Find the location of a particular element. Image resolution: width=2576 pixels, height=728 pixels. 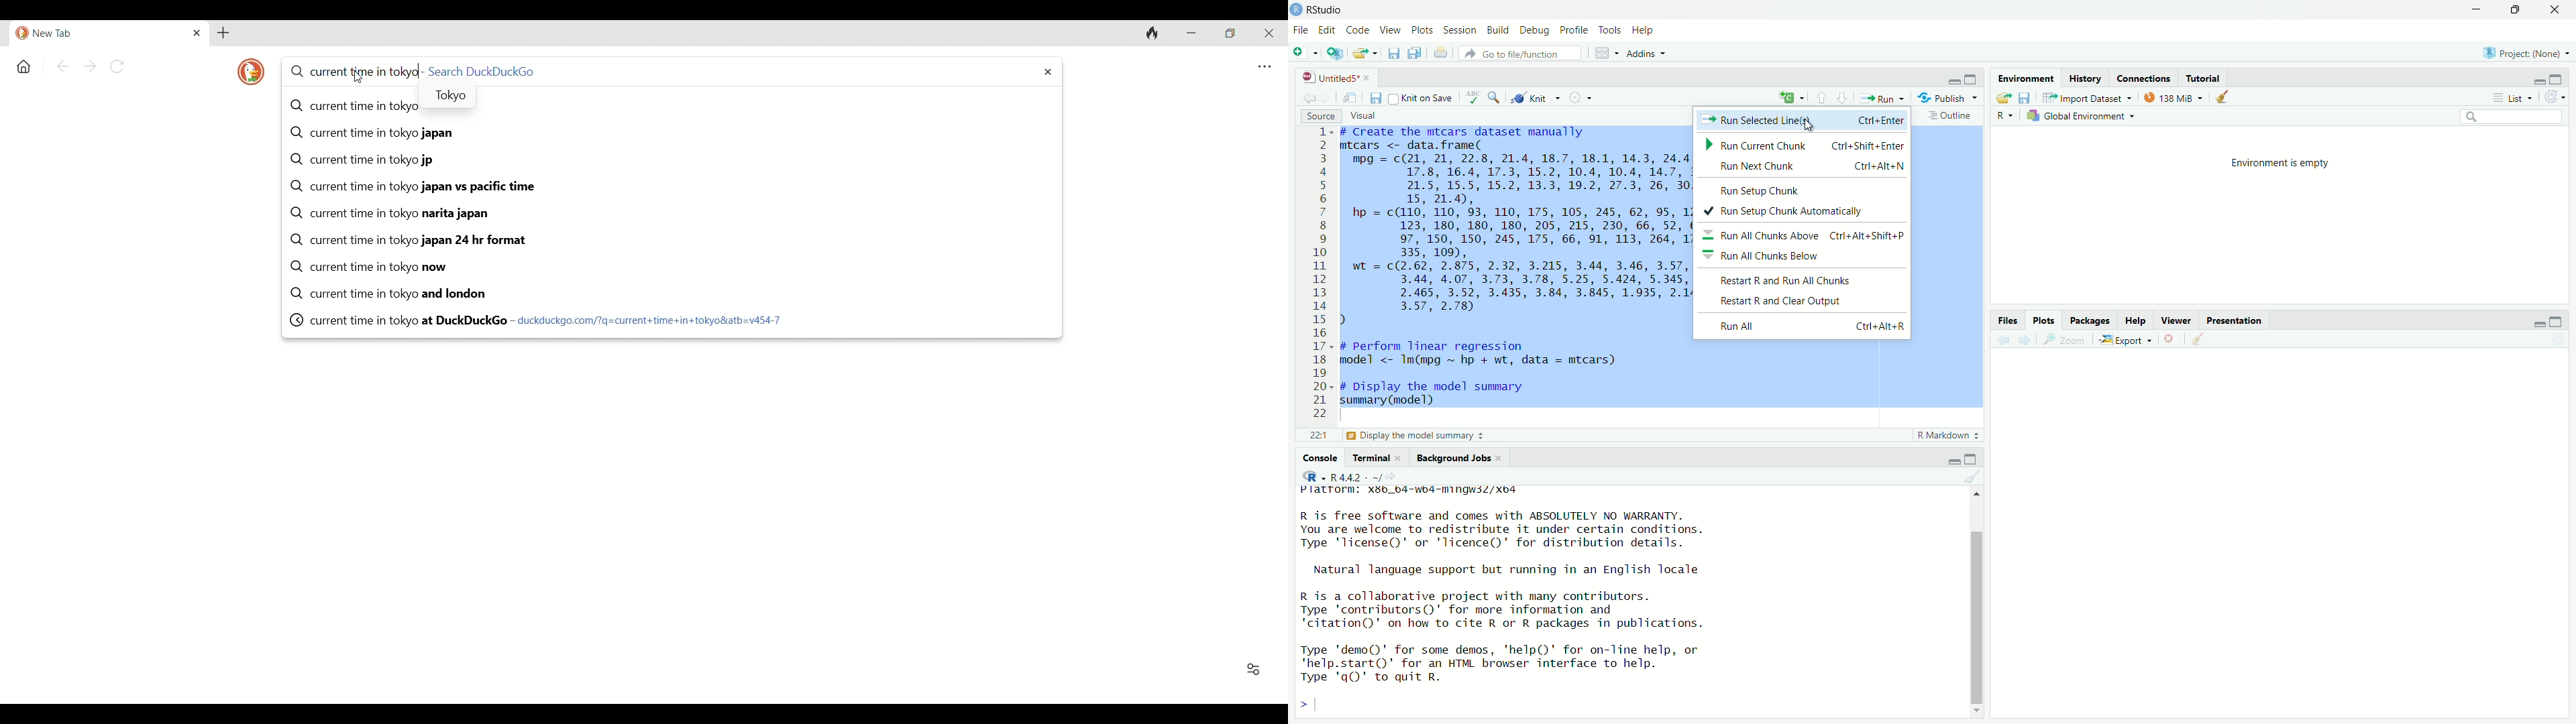

scroll bar is located at coordinates (1978, 618).